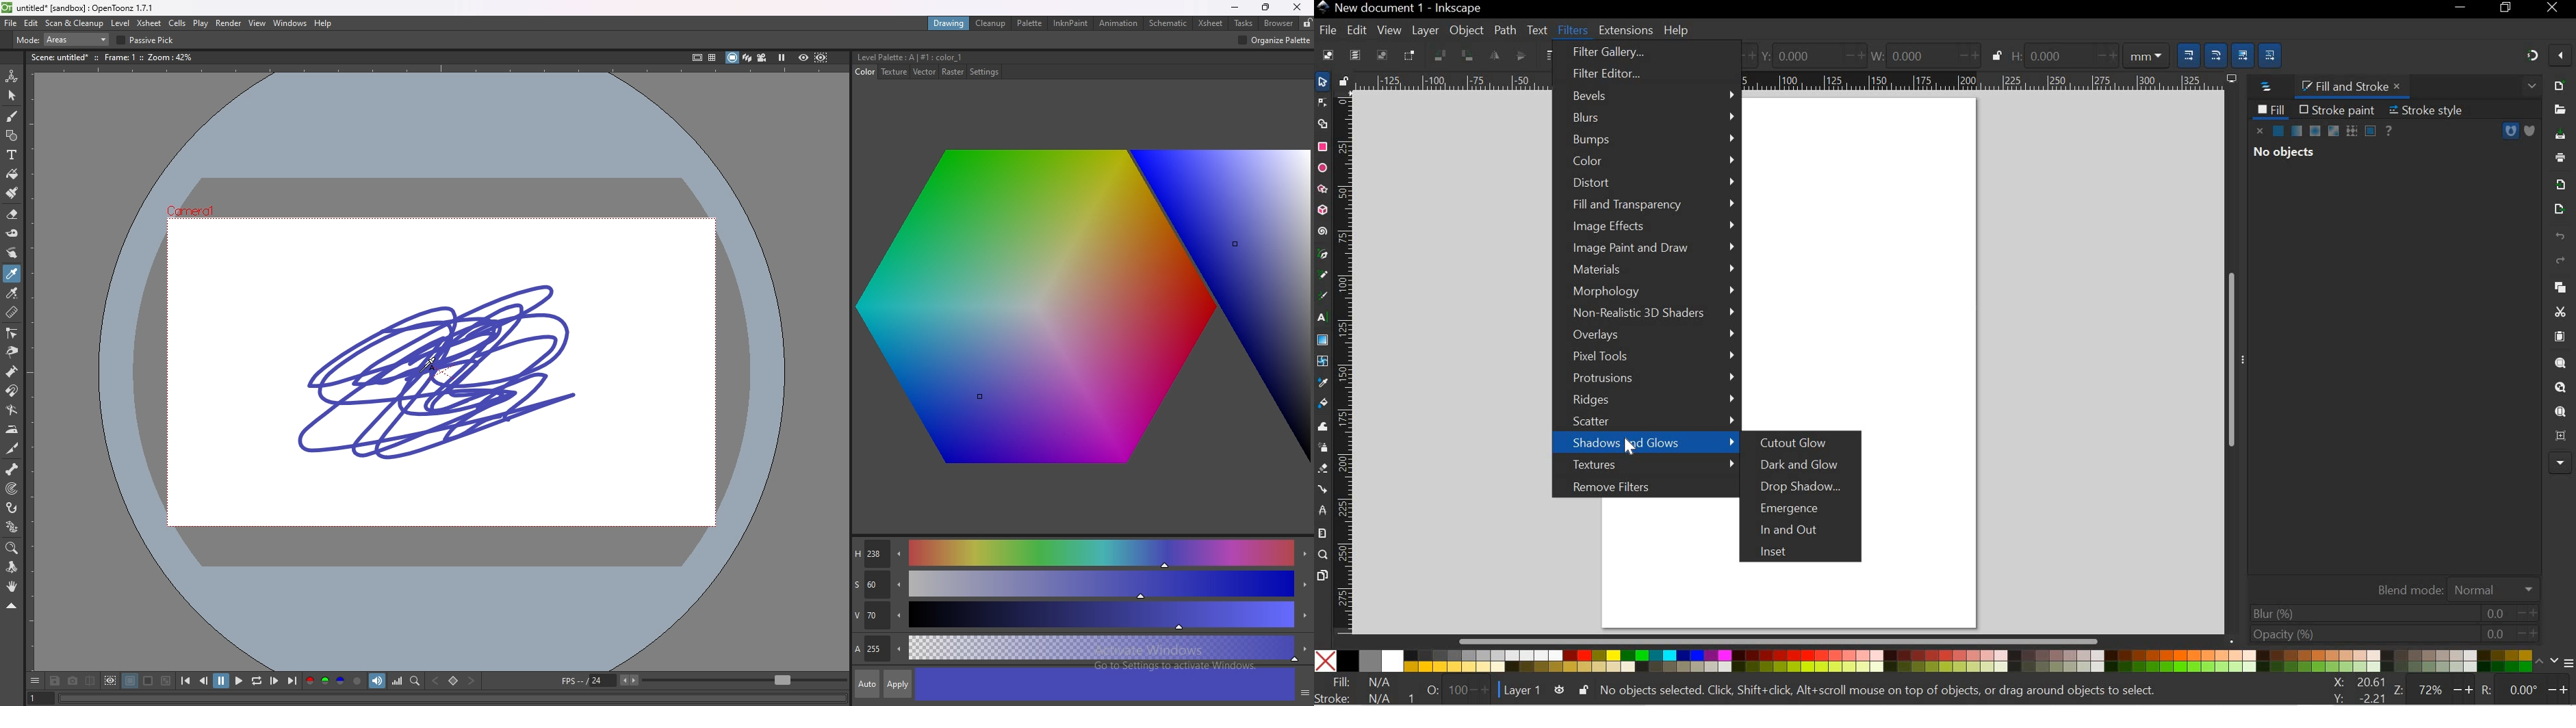 This screenshot has height=728, width=2576. What do you see at coordinates (229, 23) in the screenshot?
I see `render` at bounding box center [229, 23].